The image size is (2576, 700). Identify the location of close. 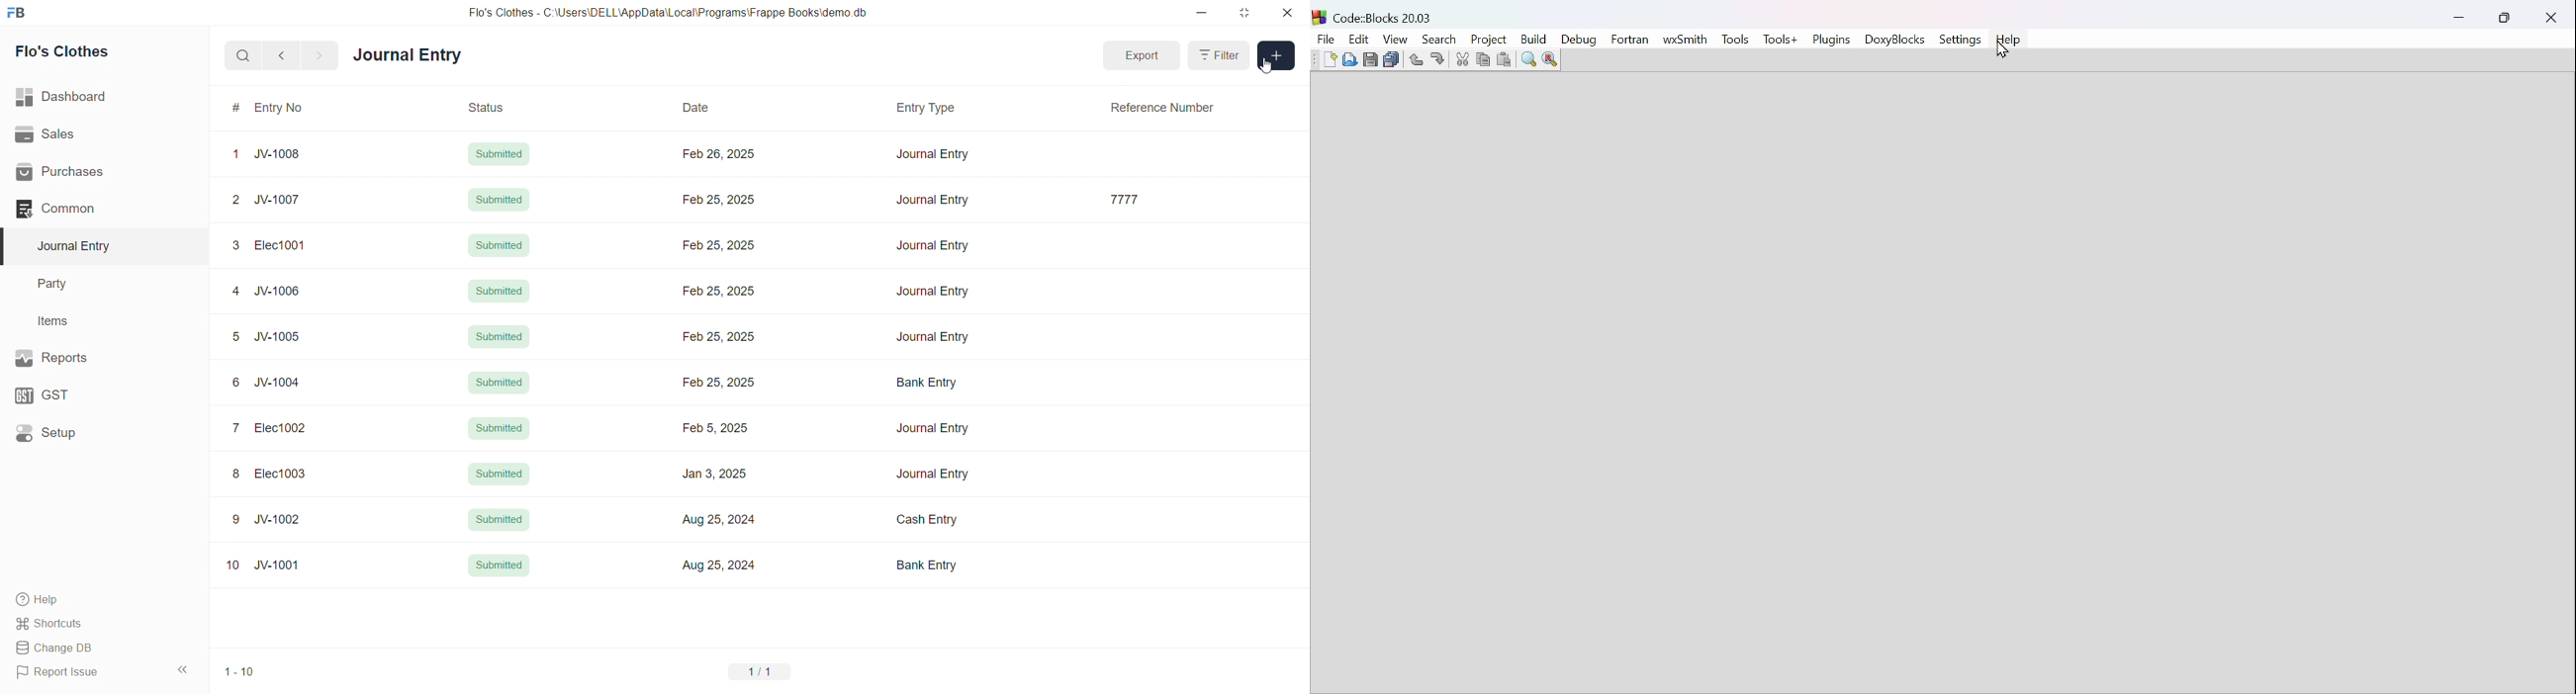
(1289, 12).